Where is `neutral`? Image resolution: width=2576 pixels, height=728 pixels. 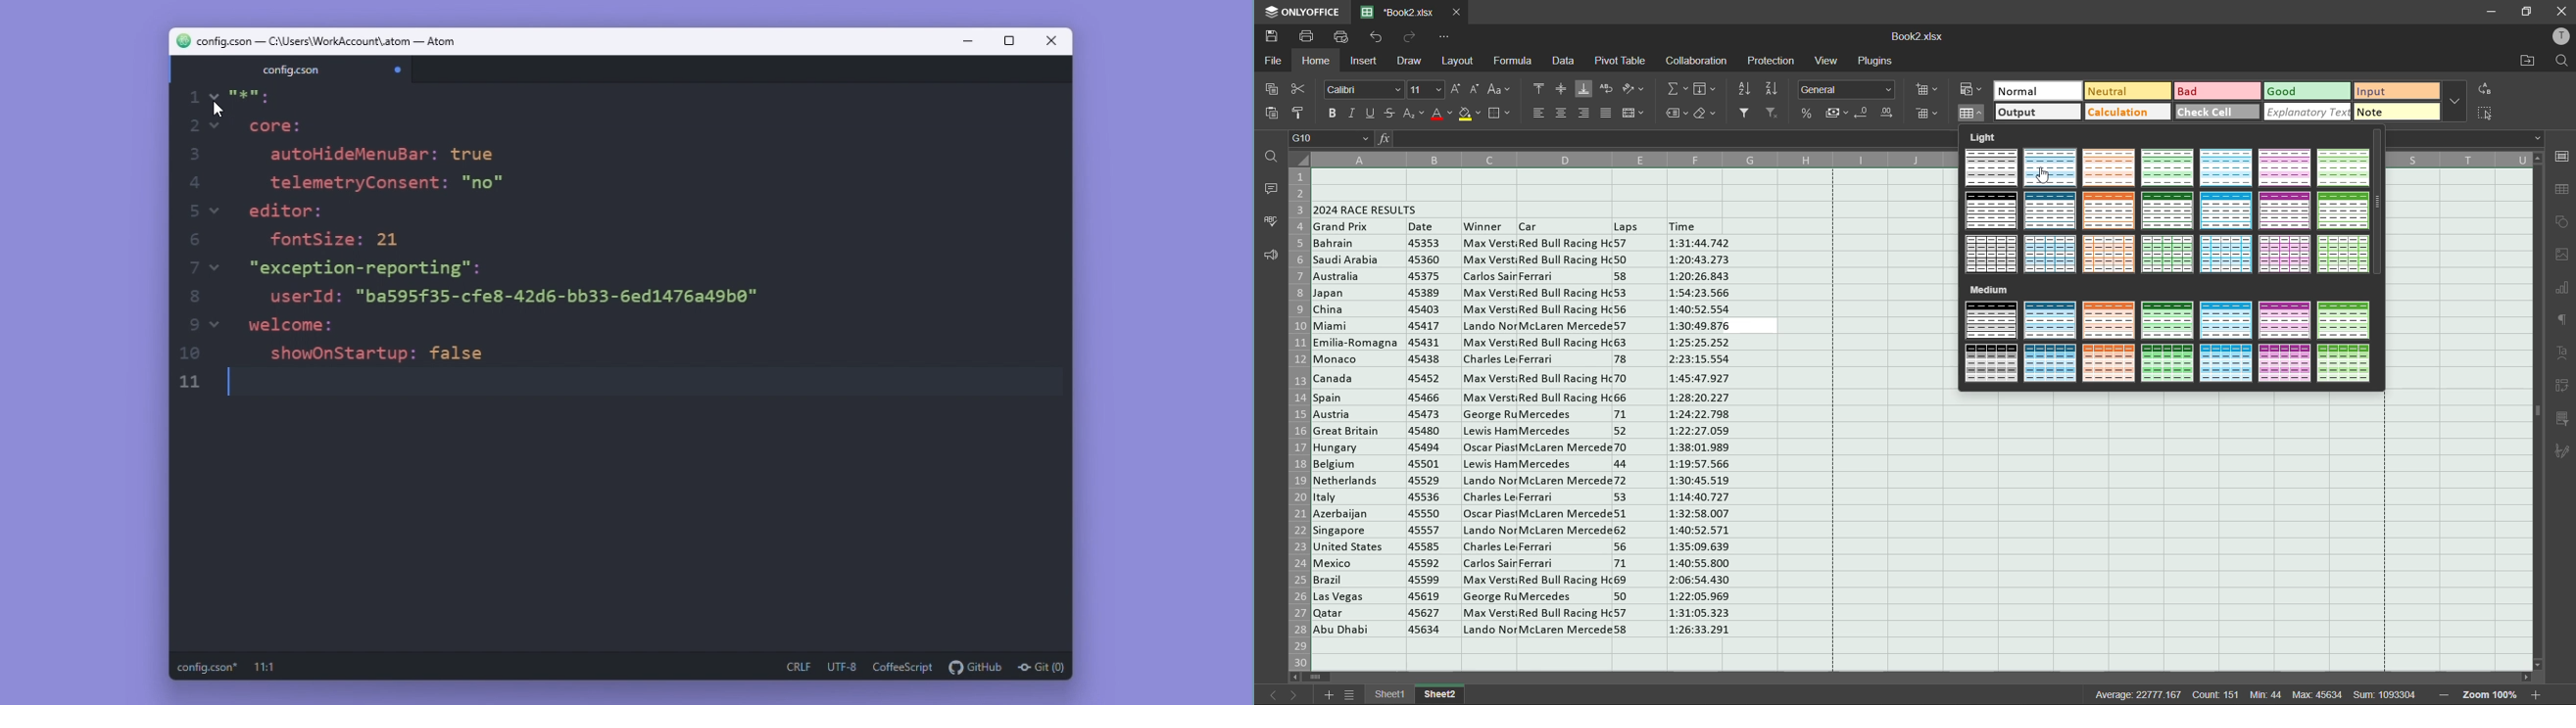 neutral is located at coordinates (2127, 92).